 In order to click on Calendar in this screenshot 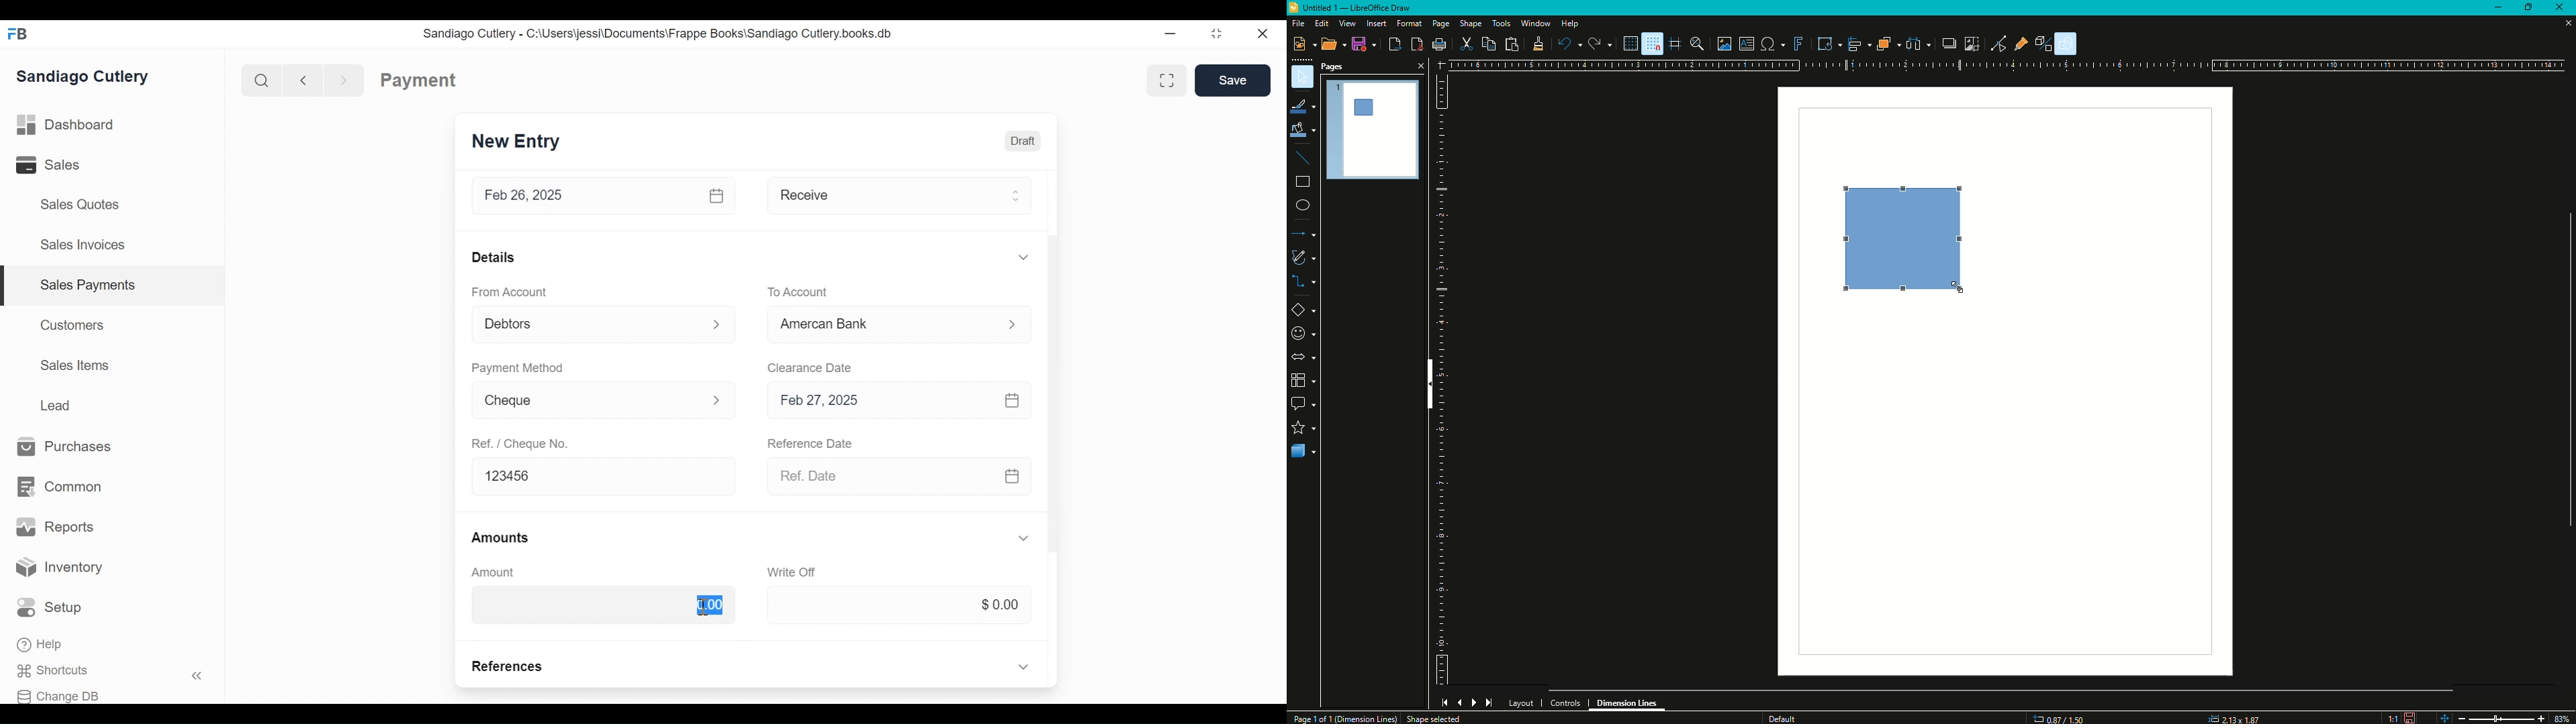, I will do `click(1012, 477)`.